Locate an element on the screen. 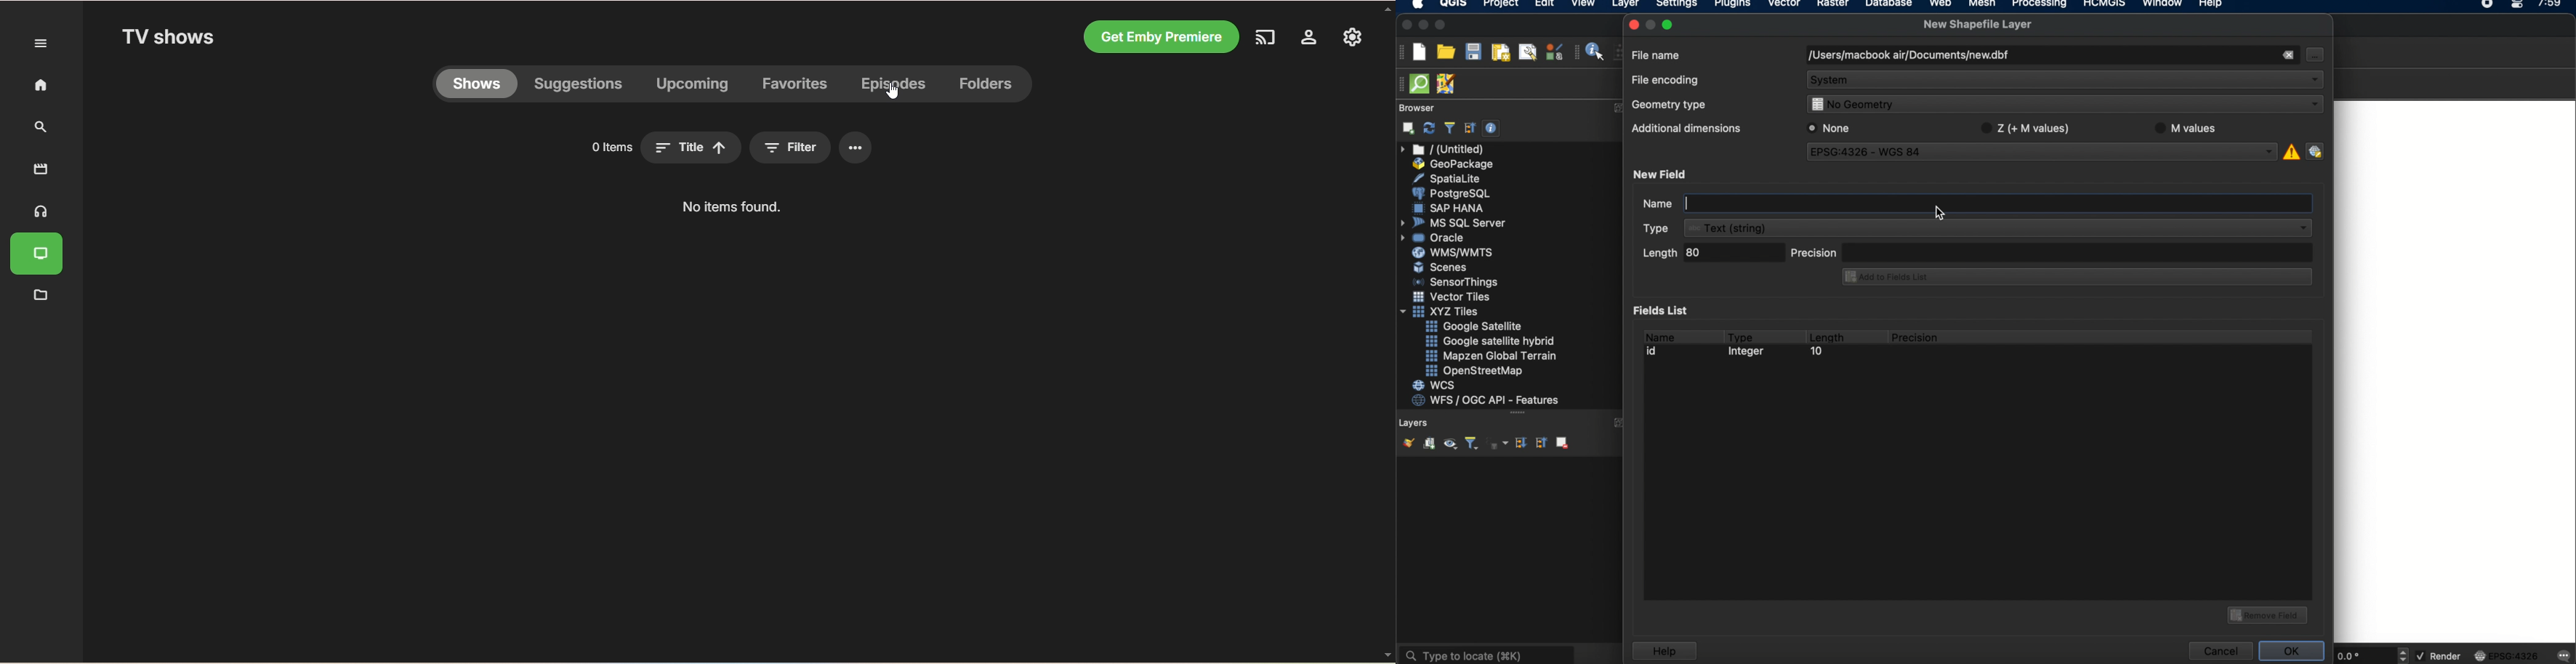  mapzen global terrain is located at coordinates (1492, 356).